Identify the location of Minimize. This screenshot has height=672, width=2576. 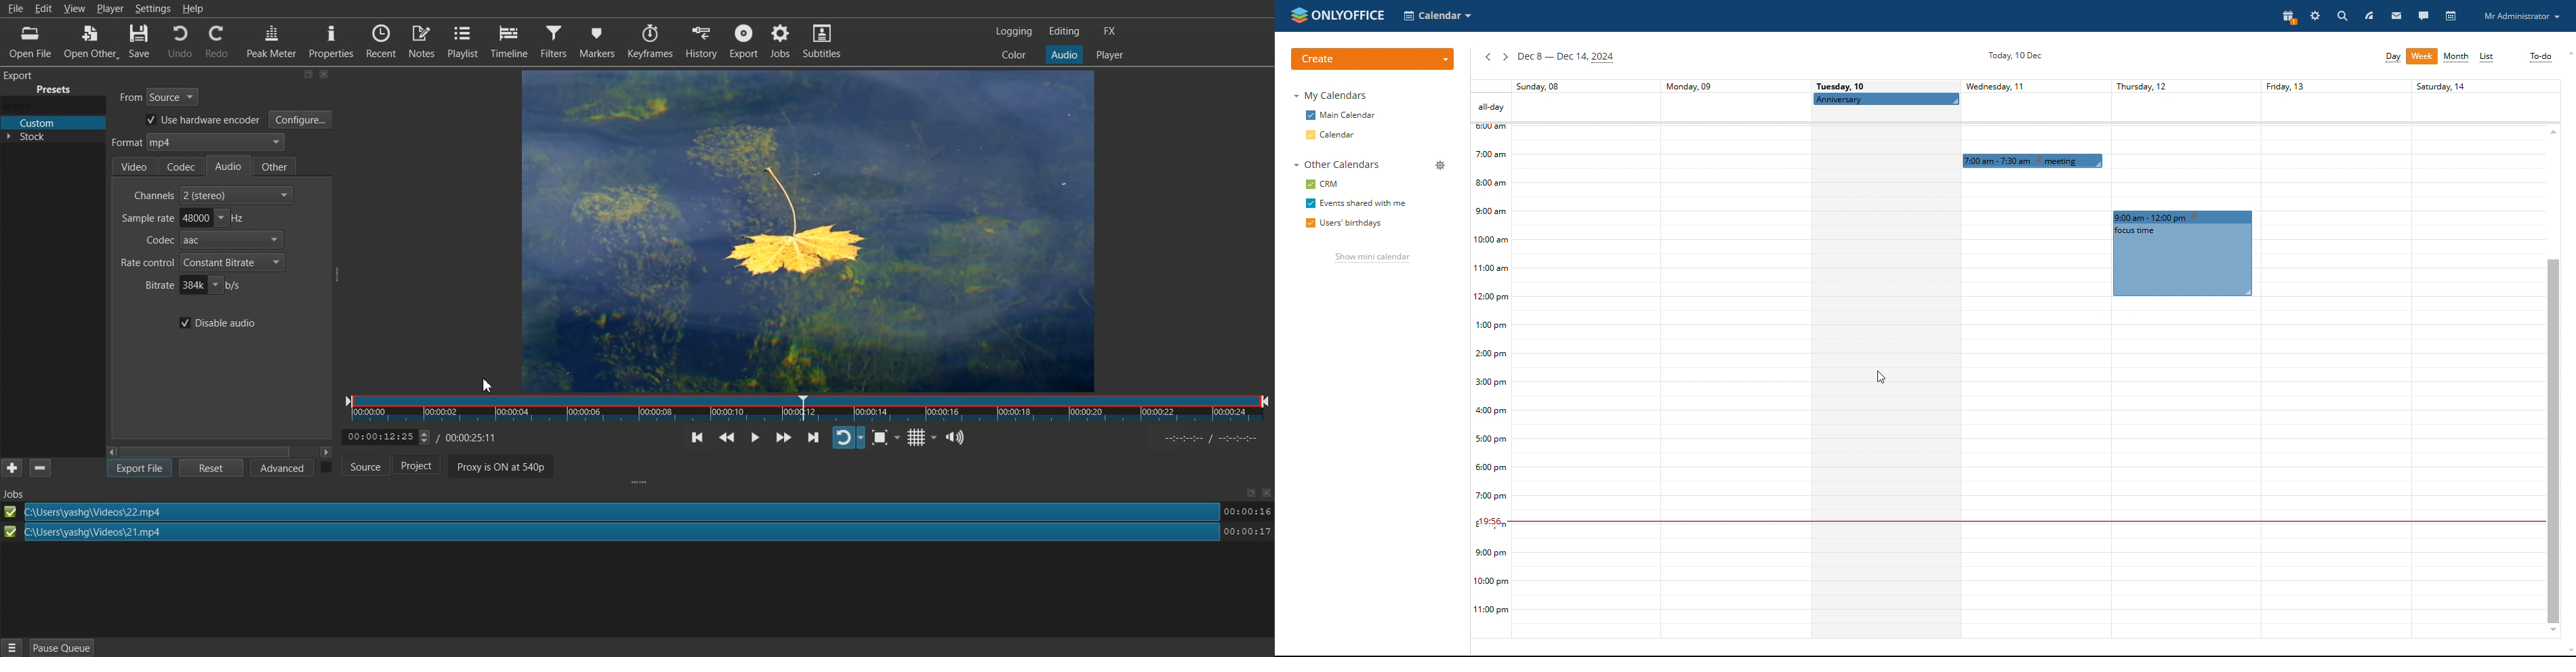
(308, 74).